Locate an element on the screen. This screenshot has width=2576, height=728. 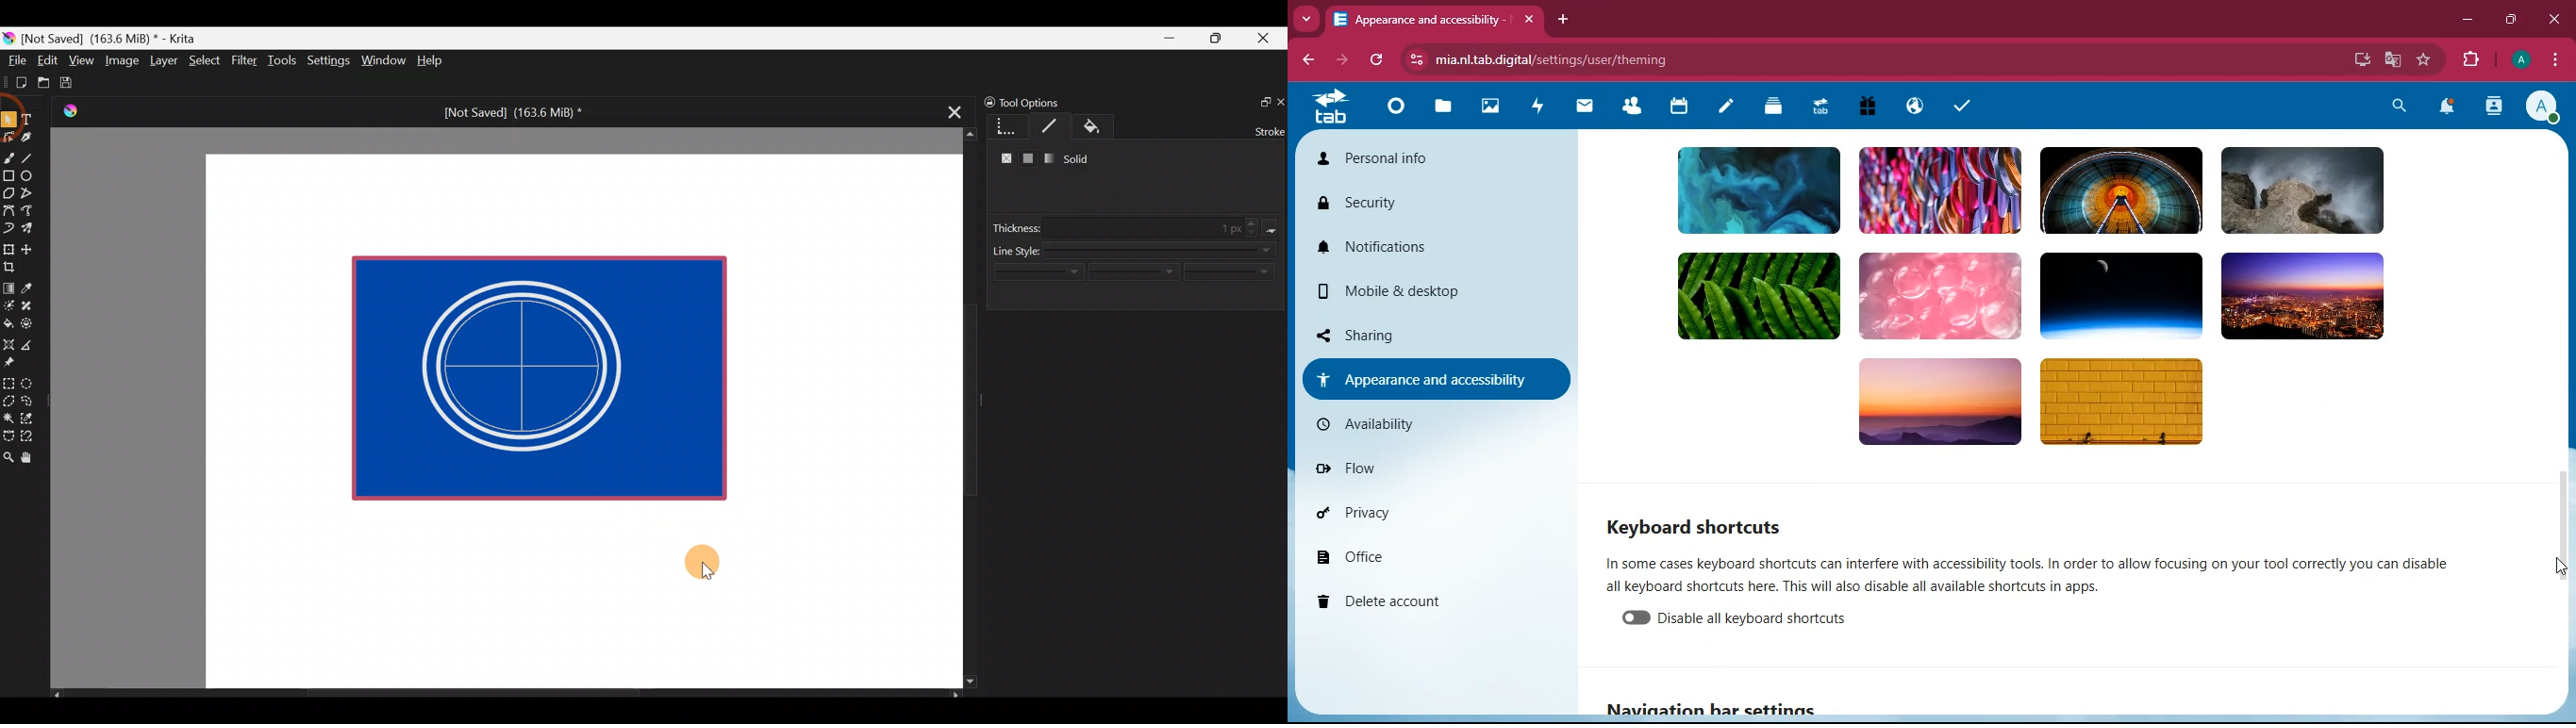
Rectangle tool is located at coordinates (9, 177).